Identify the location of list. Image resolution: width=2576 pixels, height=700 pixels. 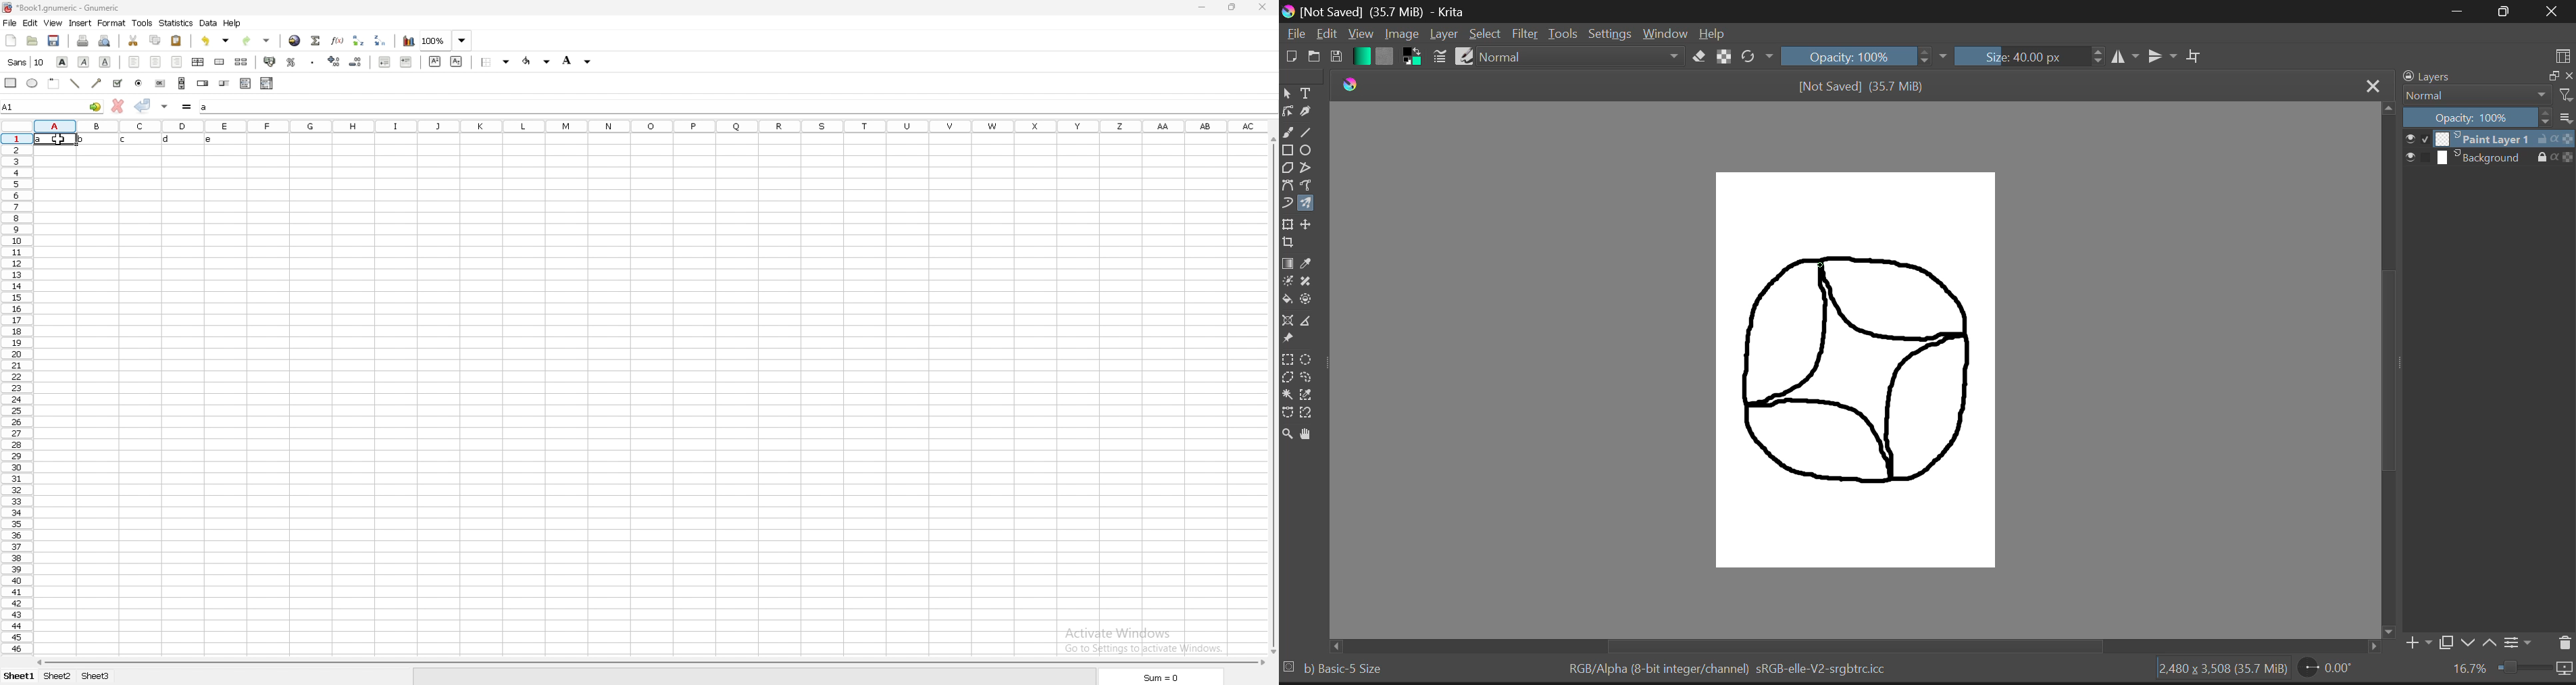
(2565, 118).